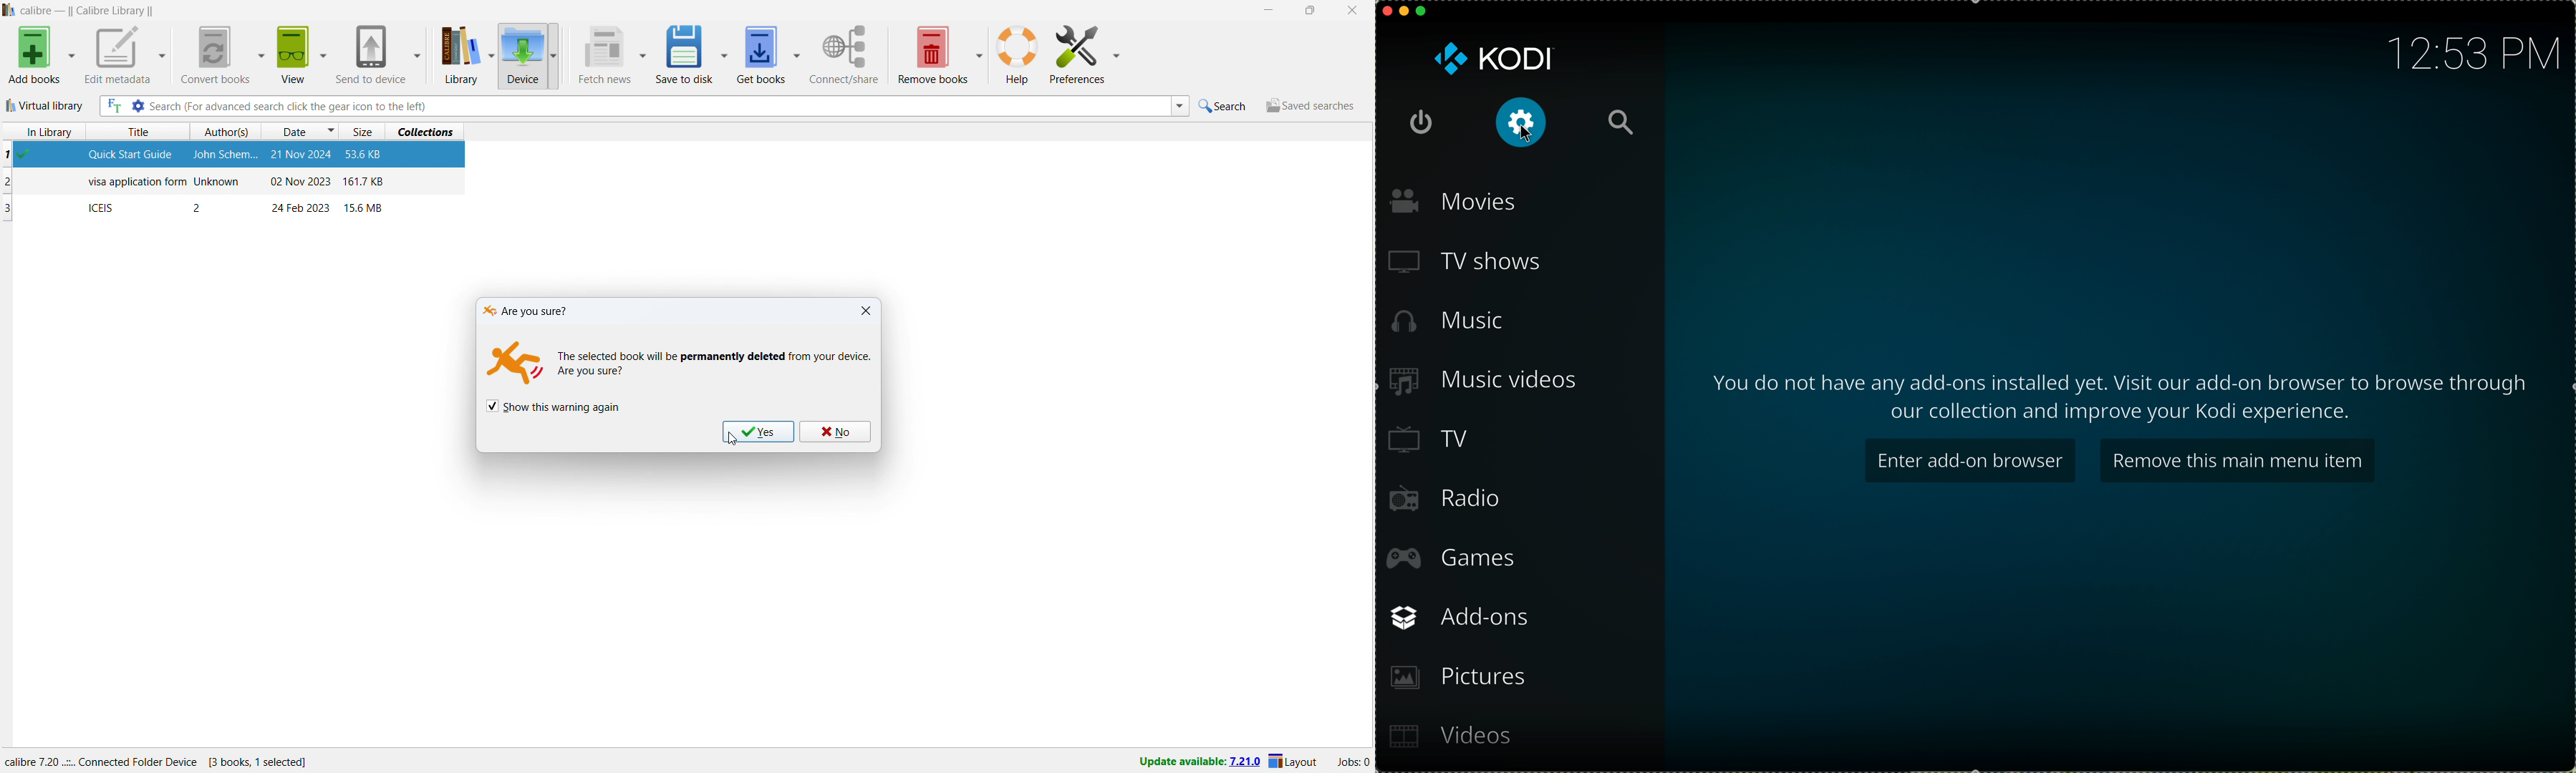 This screenshot has width=2576, height=784. I want to click on close, so click(1351, 10).